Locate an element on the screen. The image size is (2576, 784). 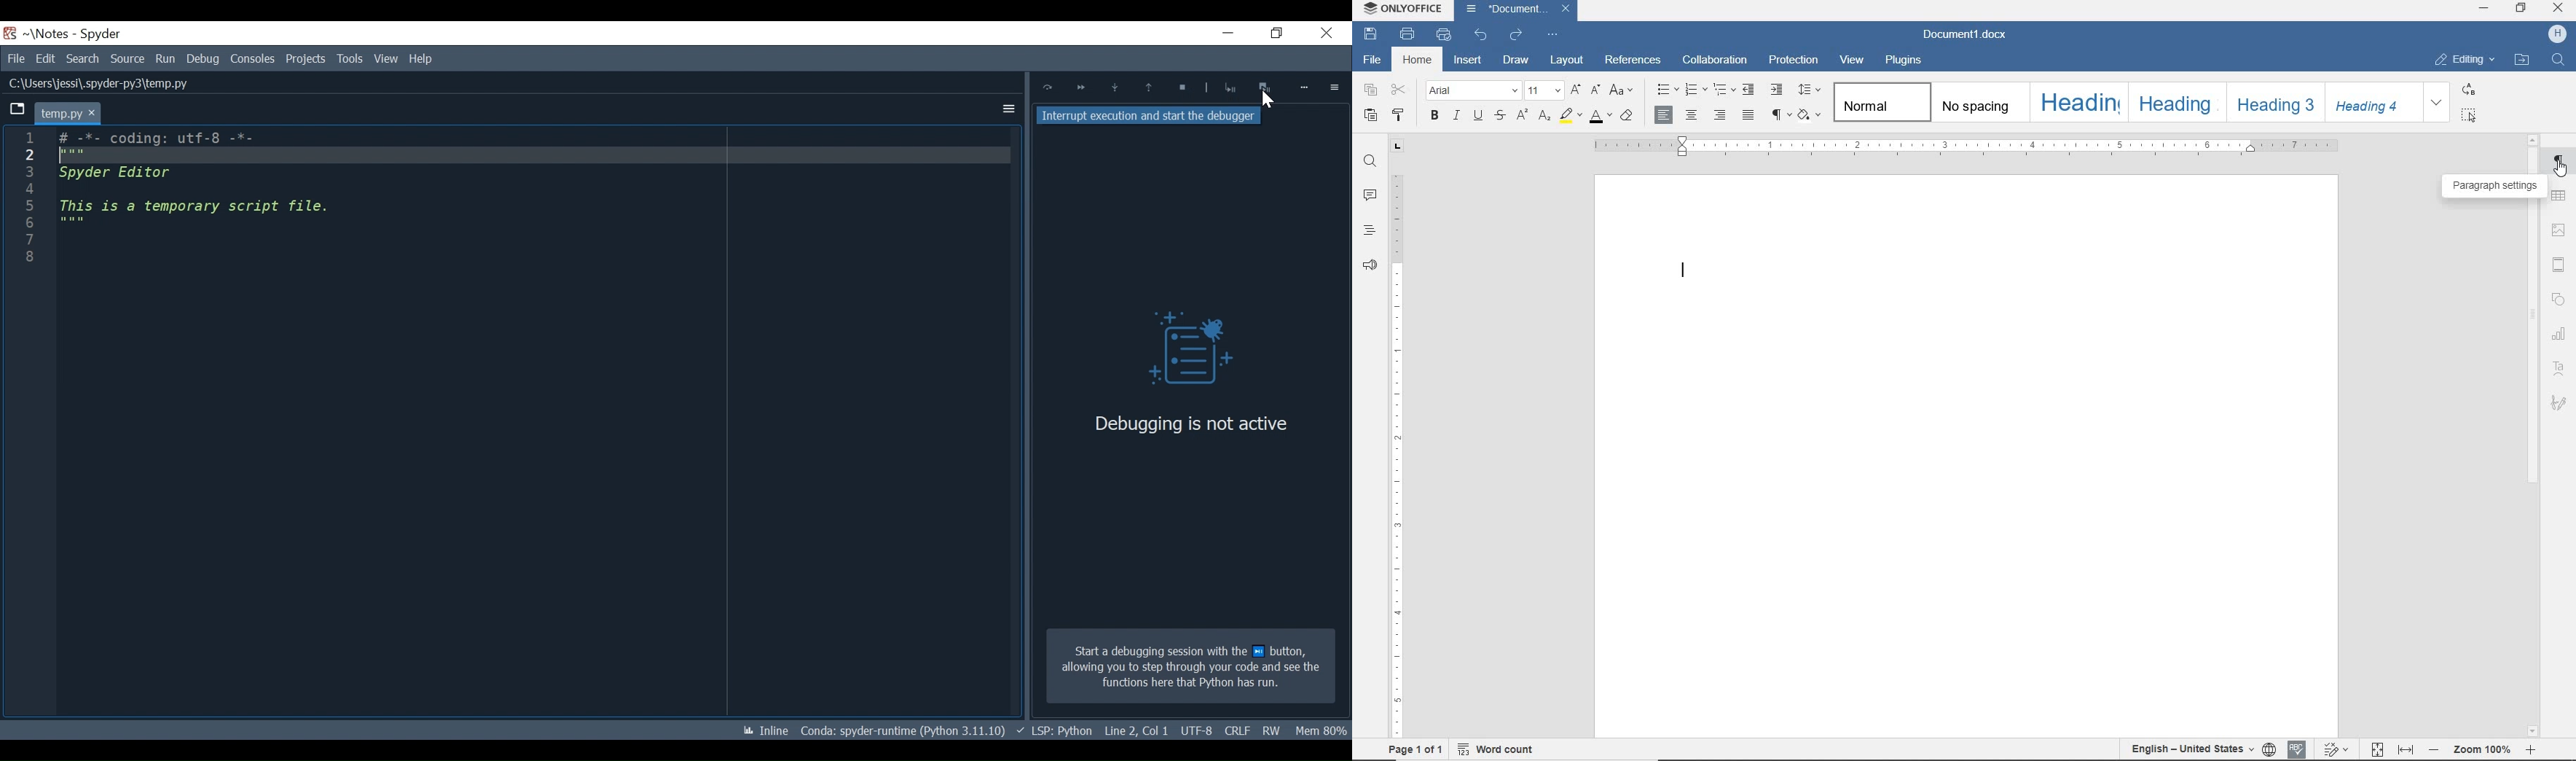
Toggle inline and interactive Matplotlib plotting is located at coordinates (764, 731).